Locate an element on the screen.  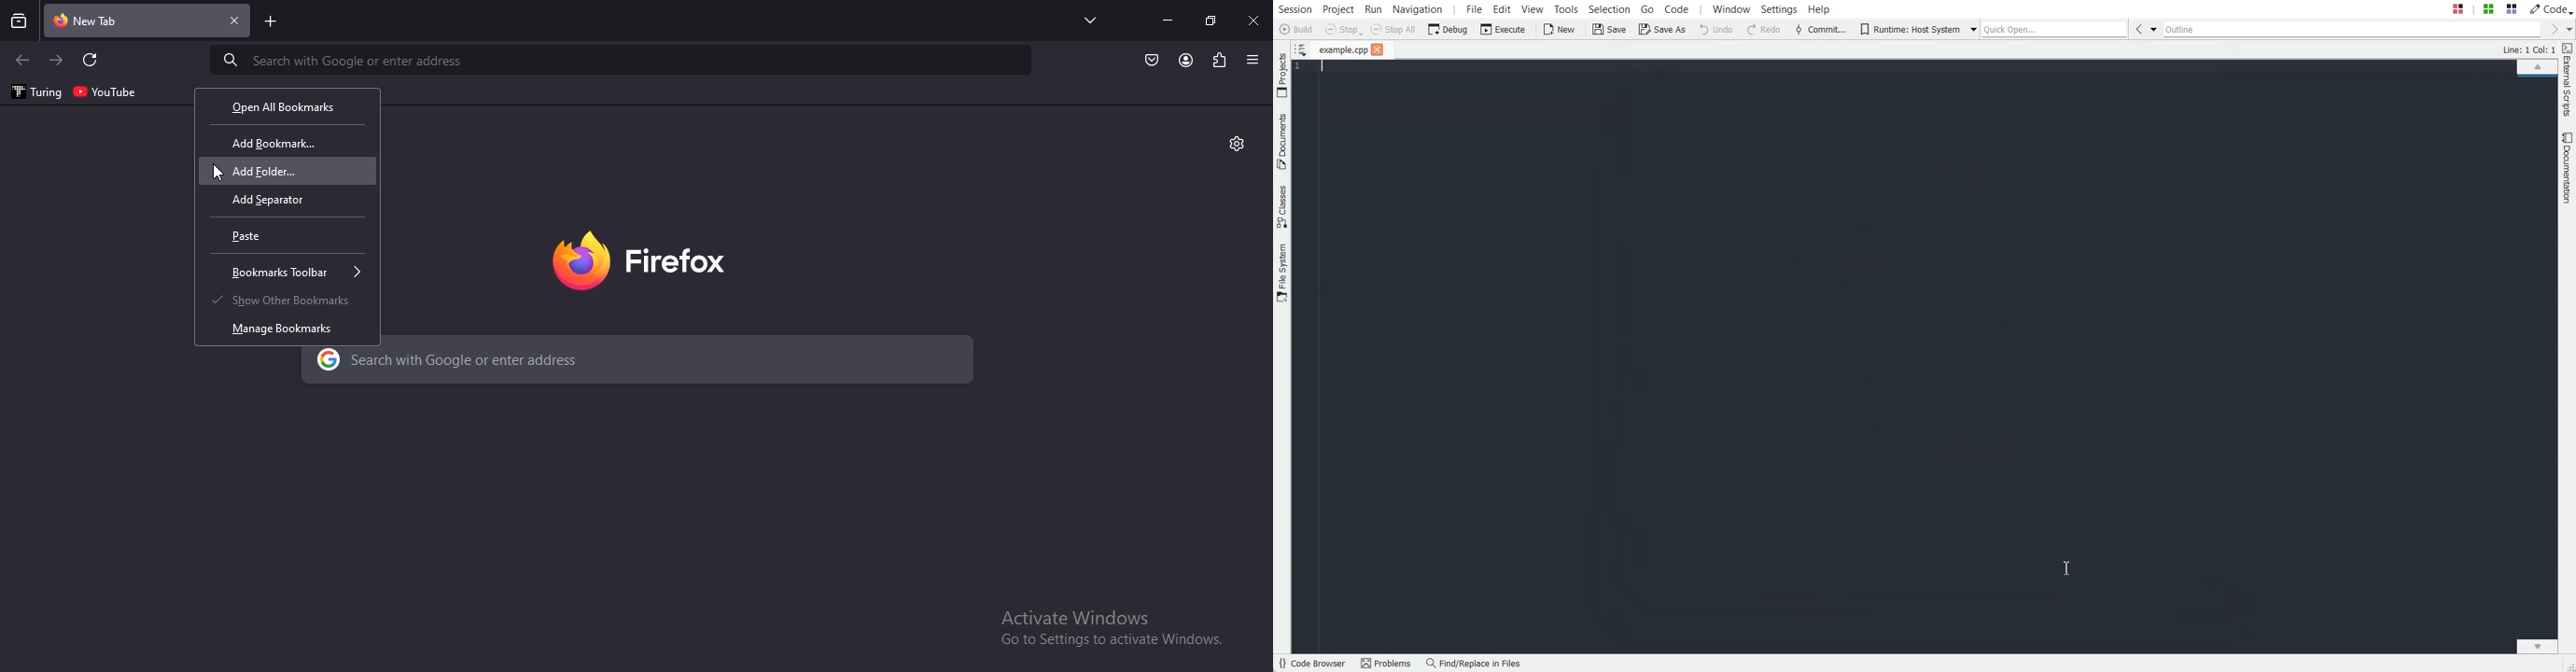
click to go to next page is located at coordinates (57, 60).